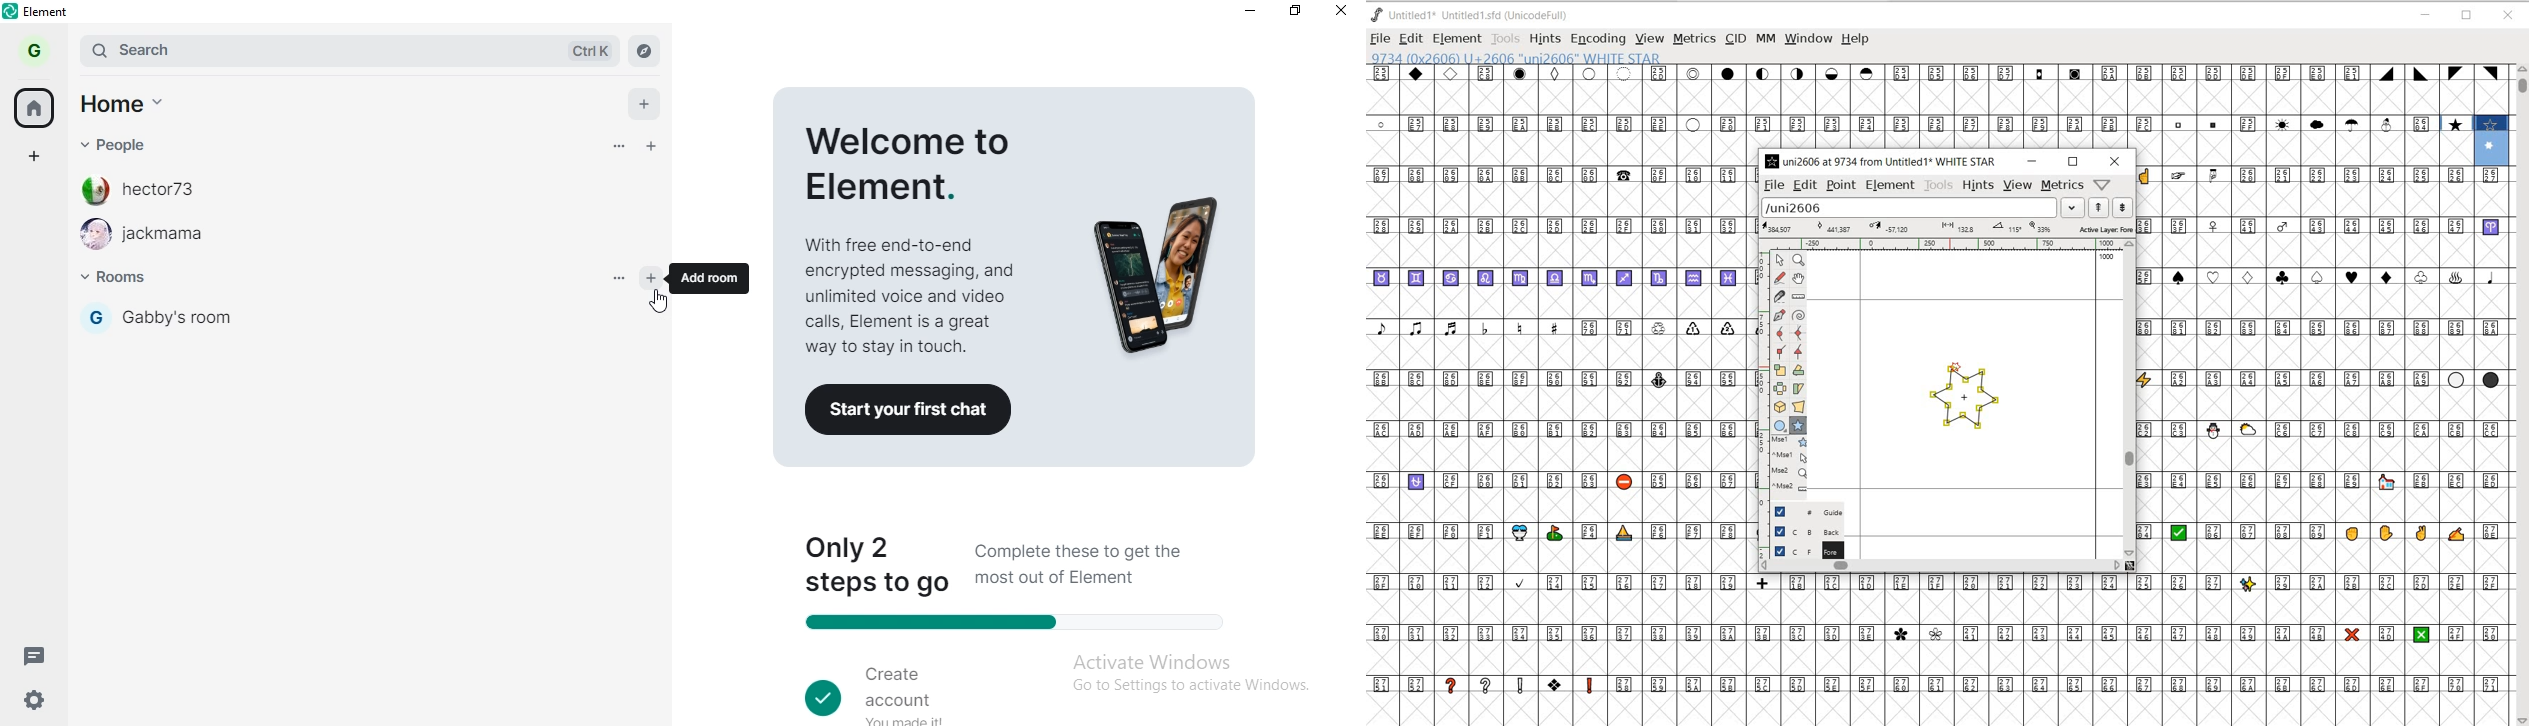 This screenshot has height=728, width=2548. Describe the element at coordinates (1798, 261) in the screenshot. I see `MAGNIFY` at that location.